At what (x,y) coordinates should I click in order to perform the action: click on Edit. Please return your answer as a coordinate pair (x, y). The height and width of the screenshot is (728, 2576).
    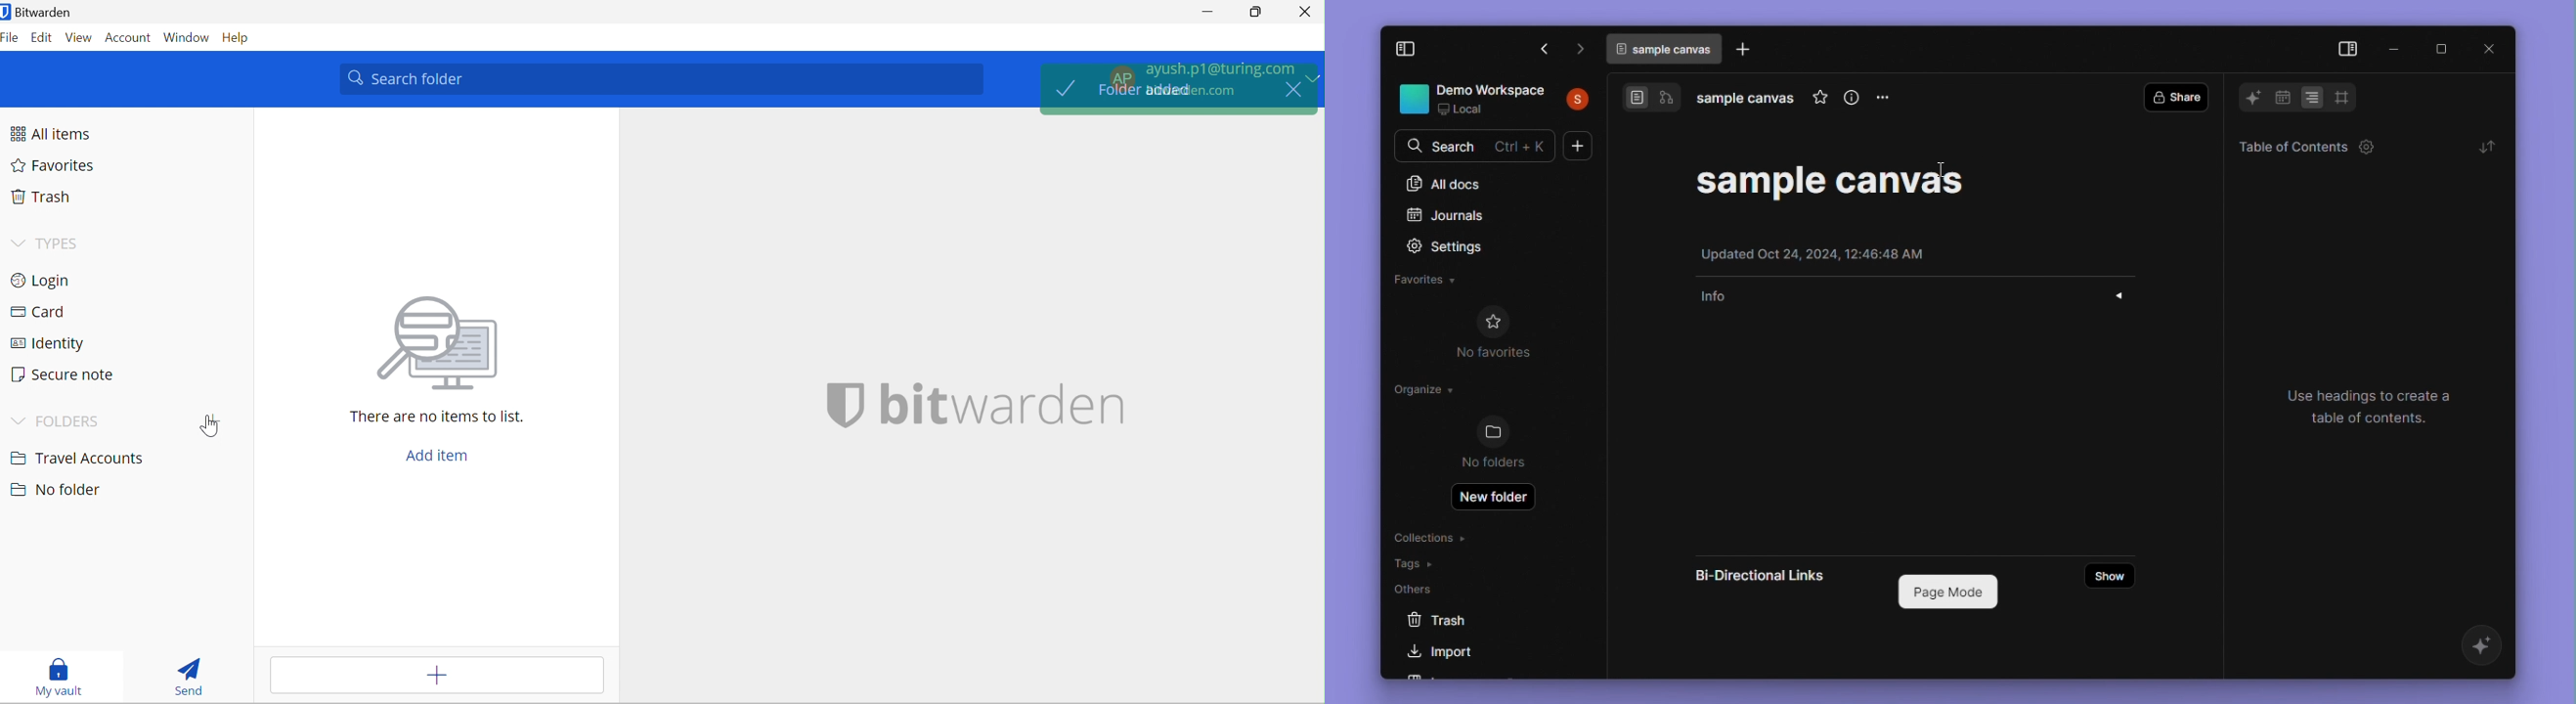
    Looking at the image, I should click on (42, 37).